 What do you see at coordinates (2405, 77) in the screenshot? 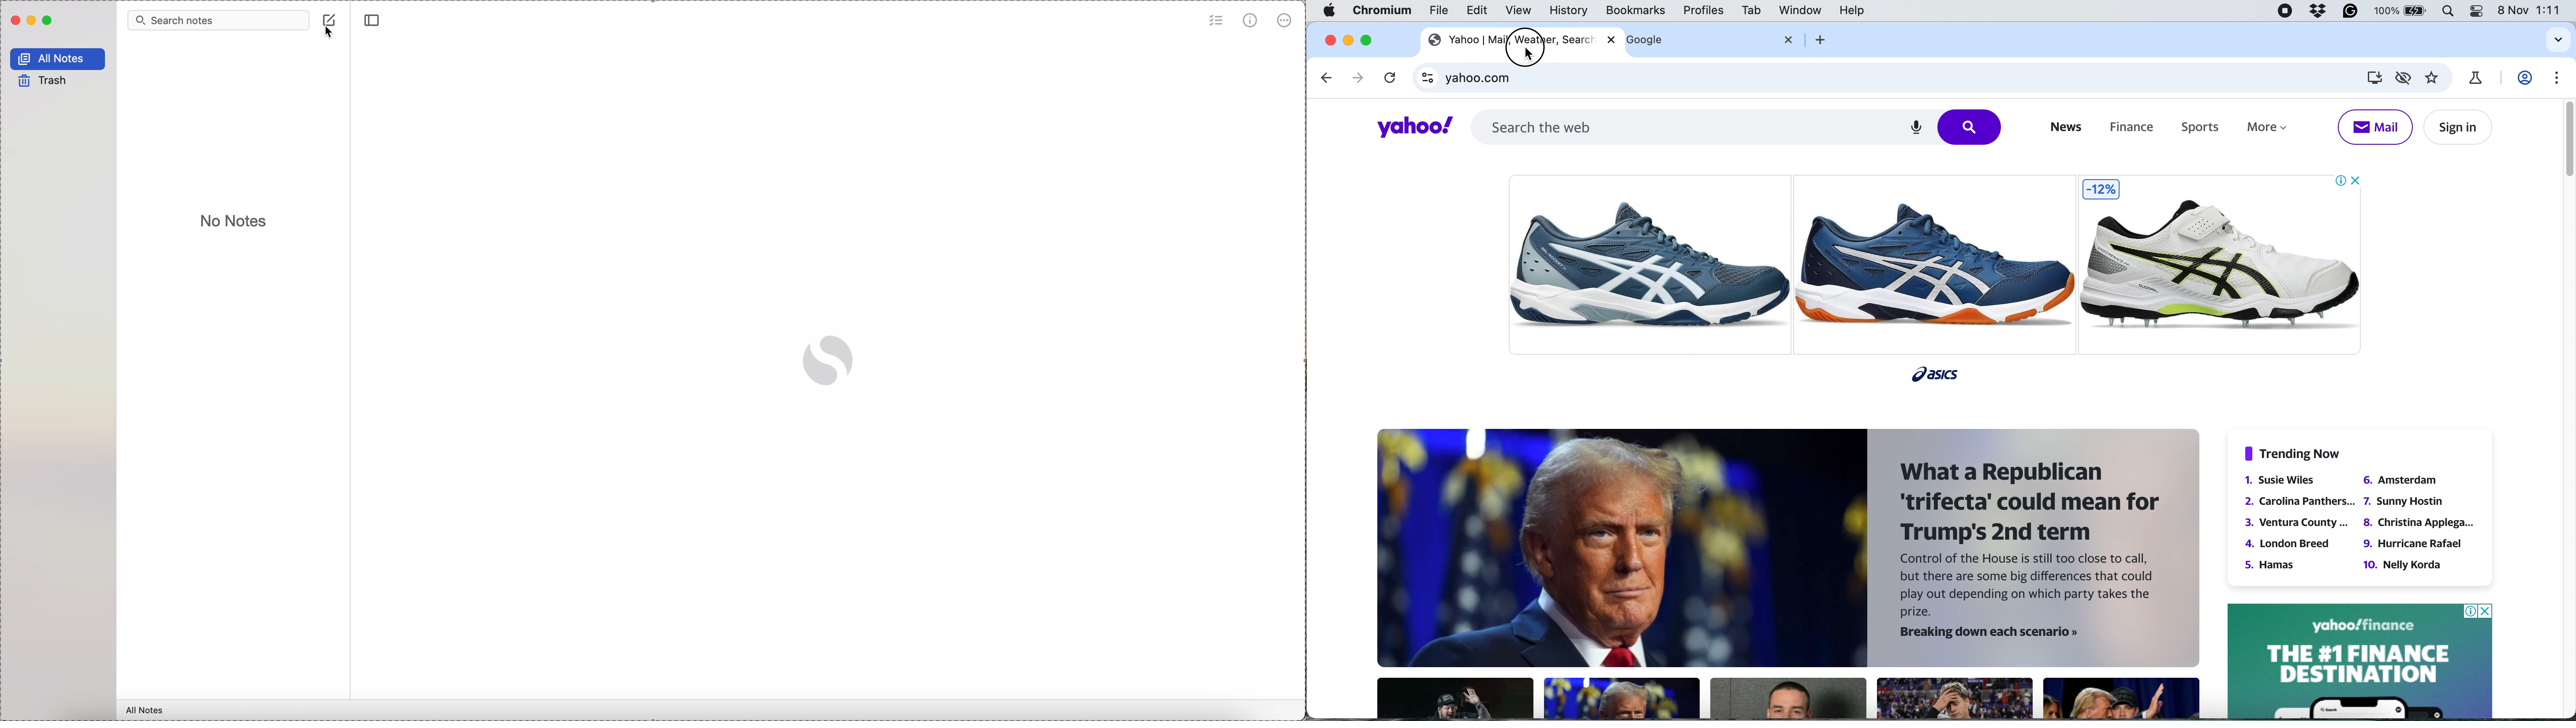
I see `third party cookies limited` at bounding box center [2405, 77].